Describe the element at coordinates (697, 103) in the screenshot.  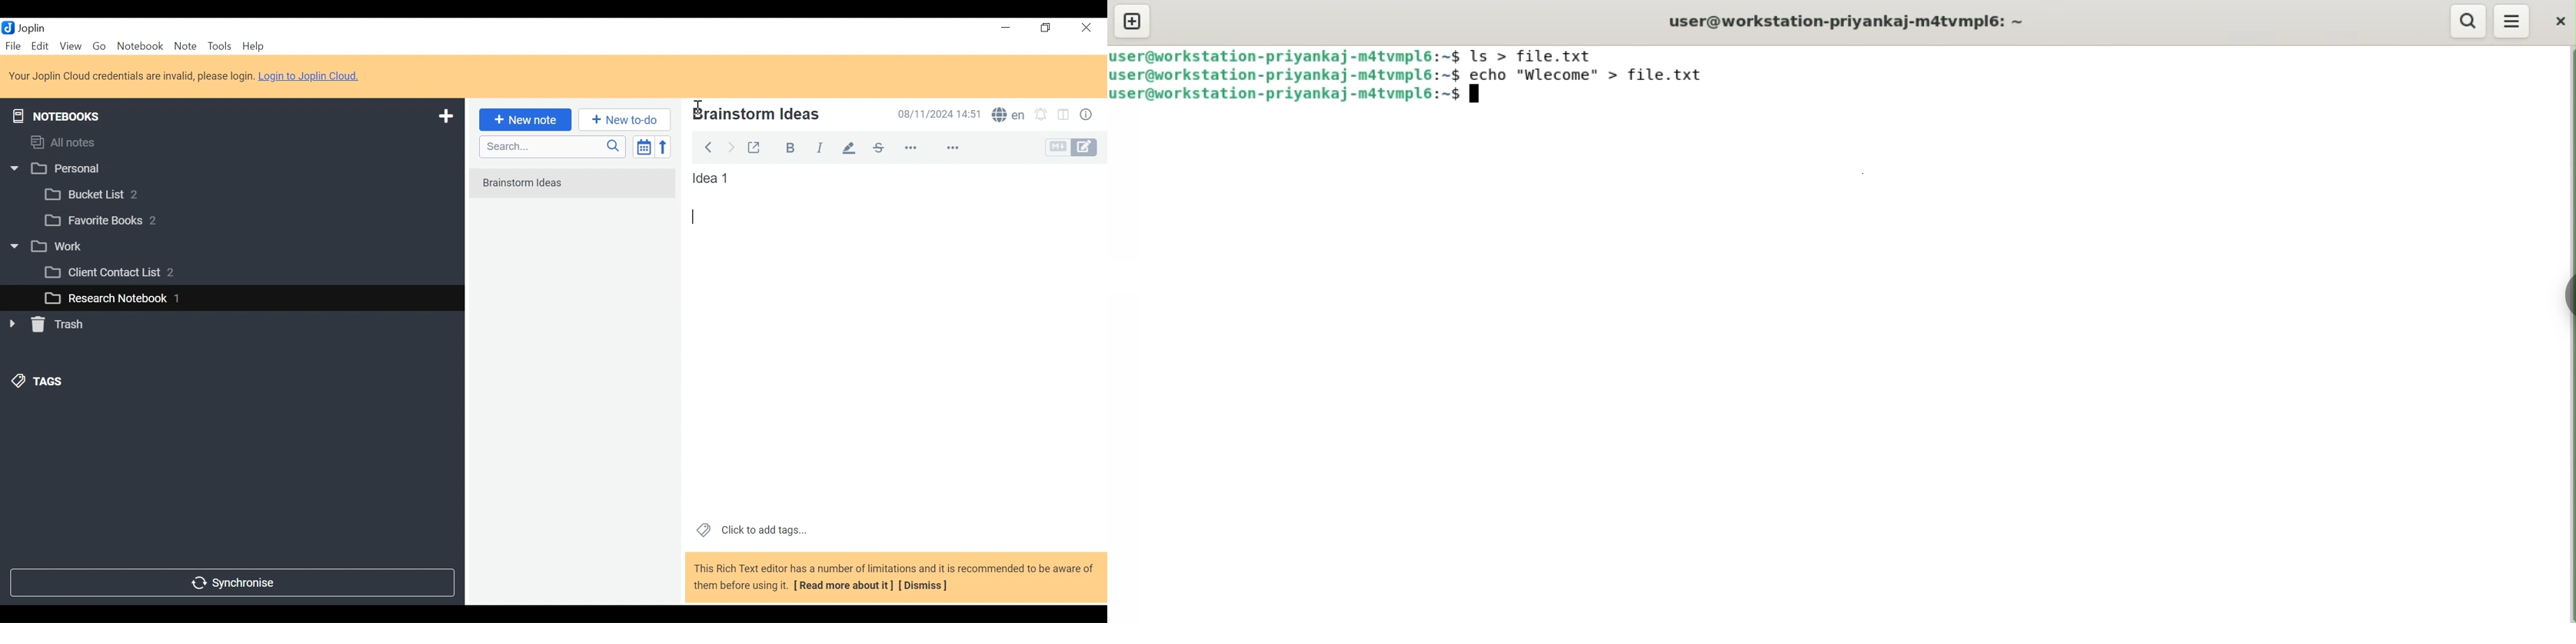
I see `Insertion Cursor` at that location.